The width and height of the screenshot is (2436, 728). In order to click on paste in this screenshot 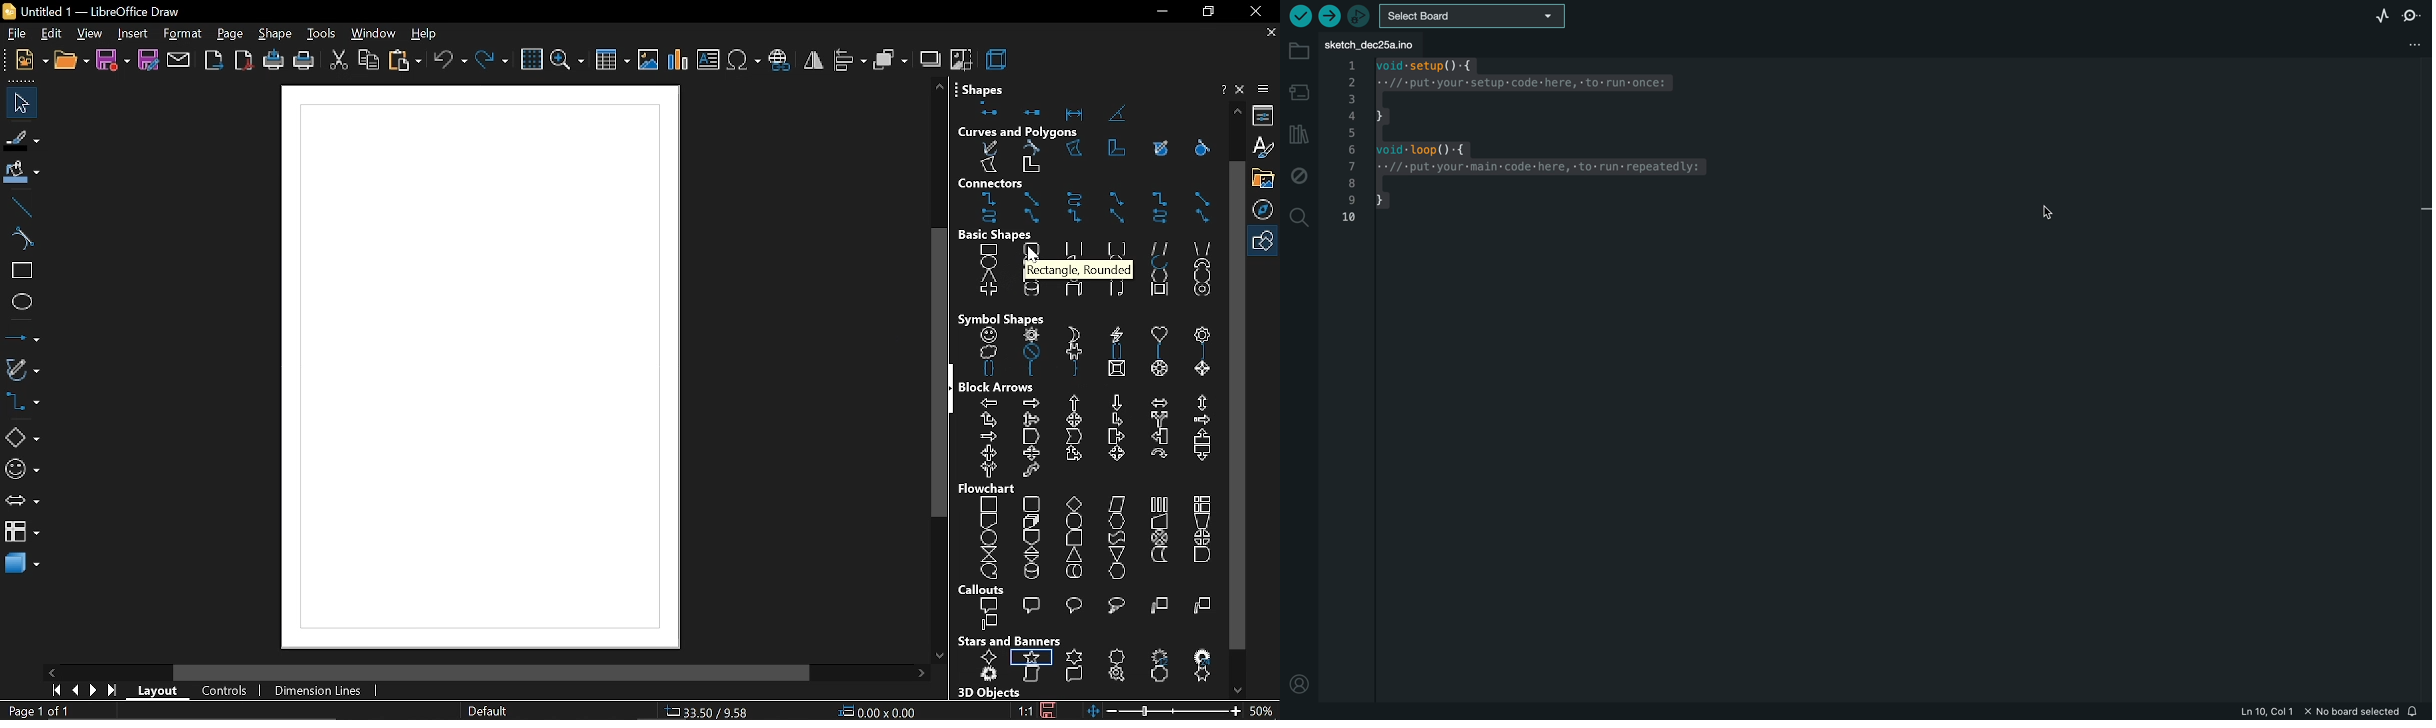, I will do `click(406, 62)`.